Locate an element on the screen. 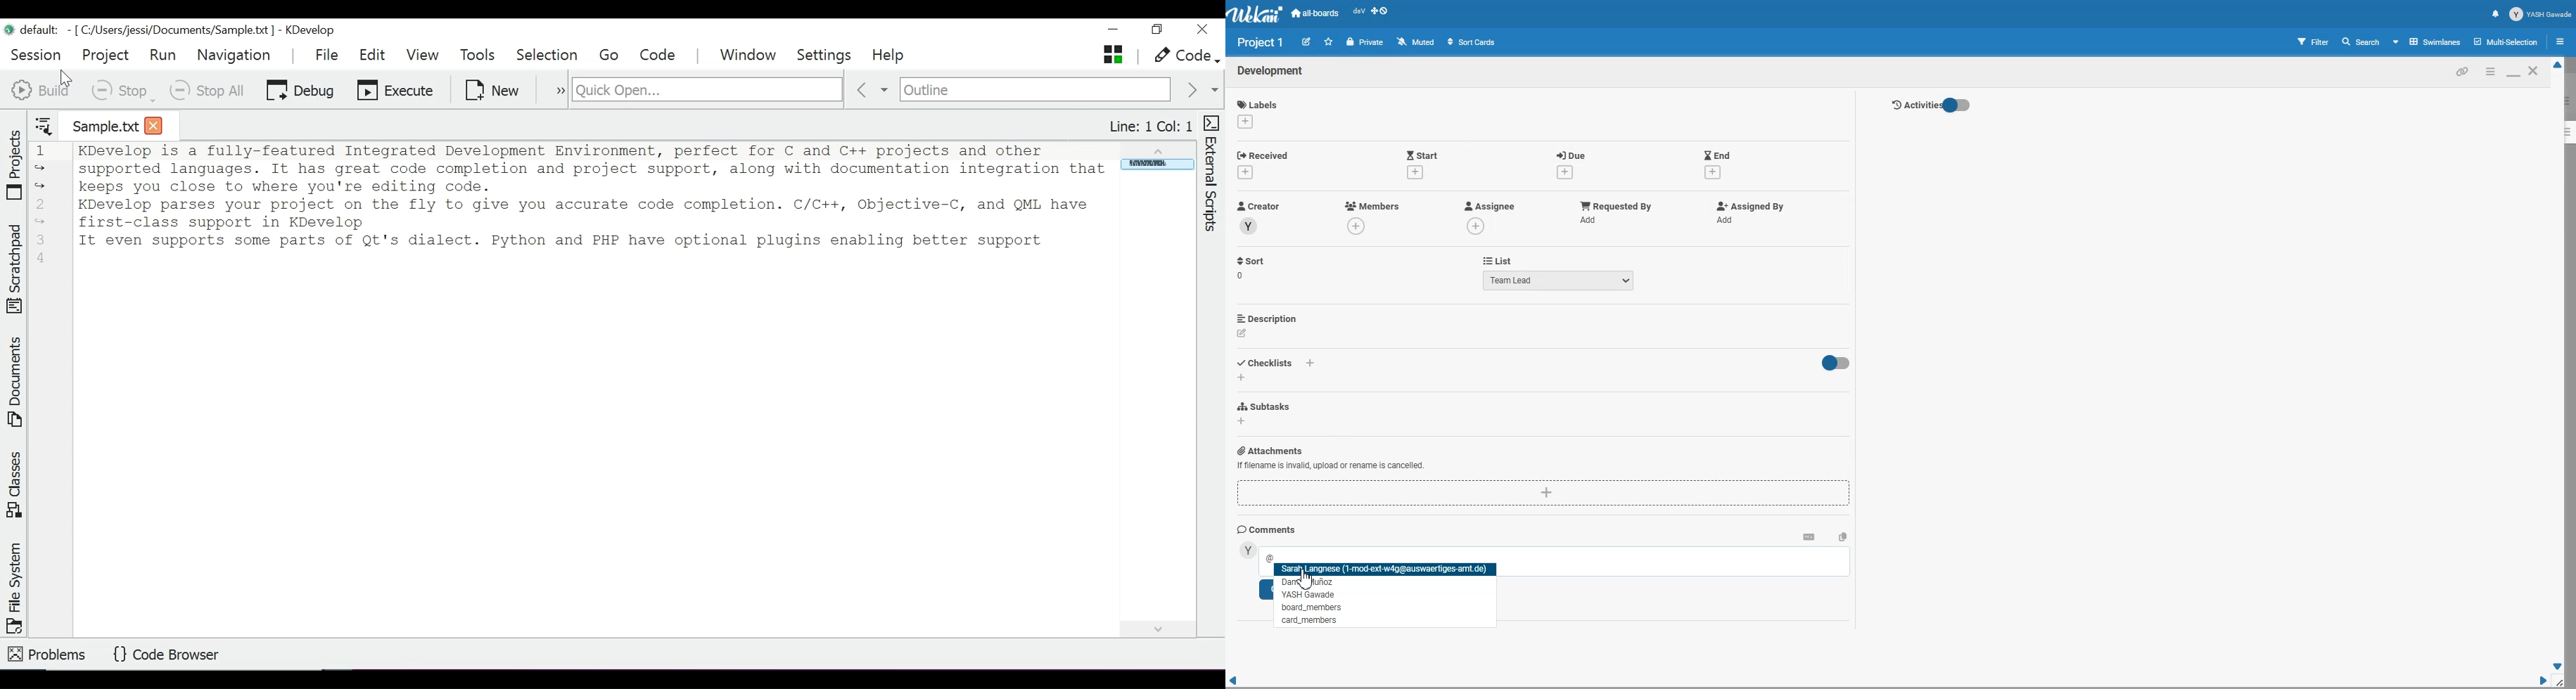  tag People is located at coordinates (1313, 619).